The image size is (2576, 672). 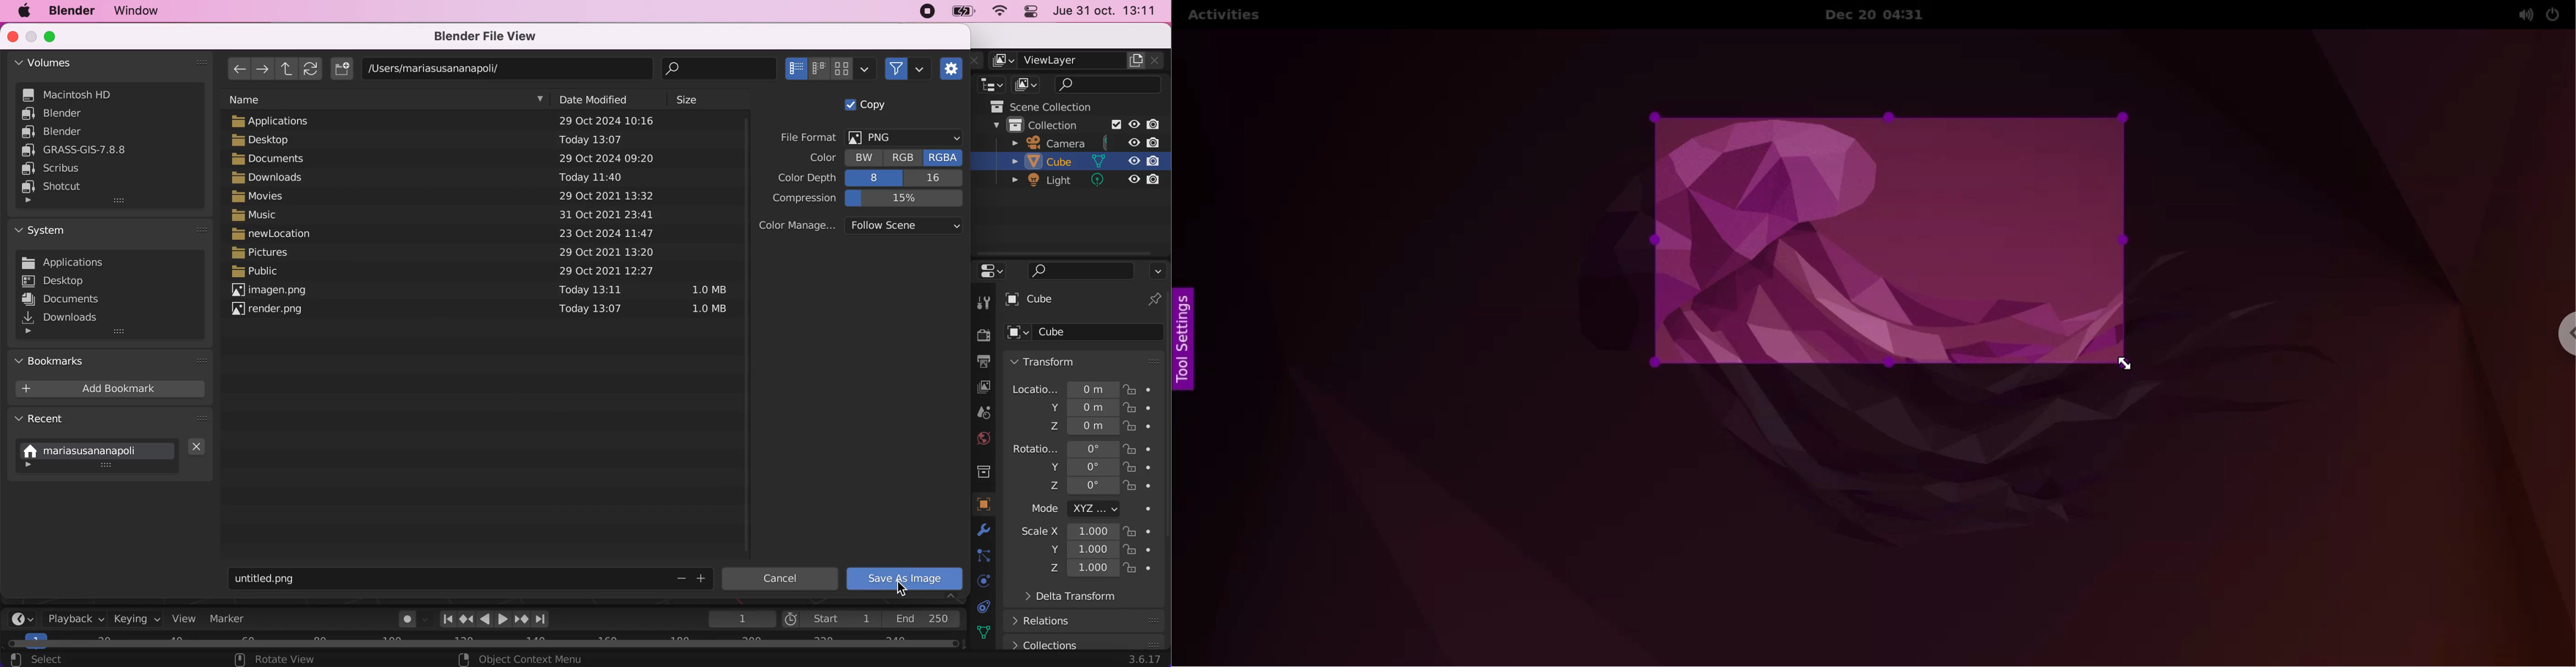 I want to click on previous folder, so click(x=238, y=68).